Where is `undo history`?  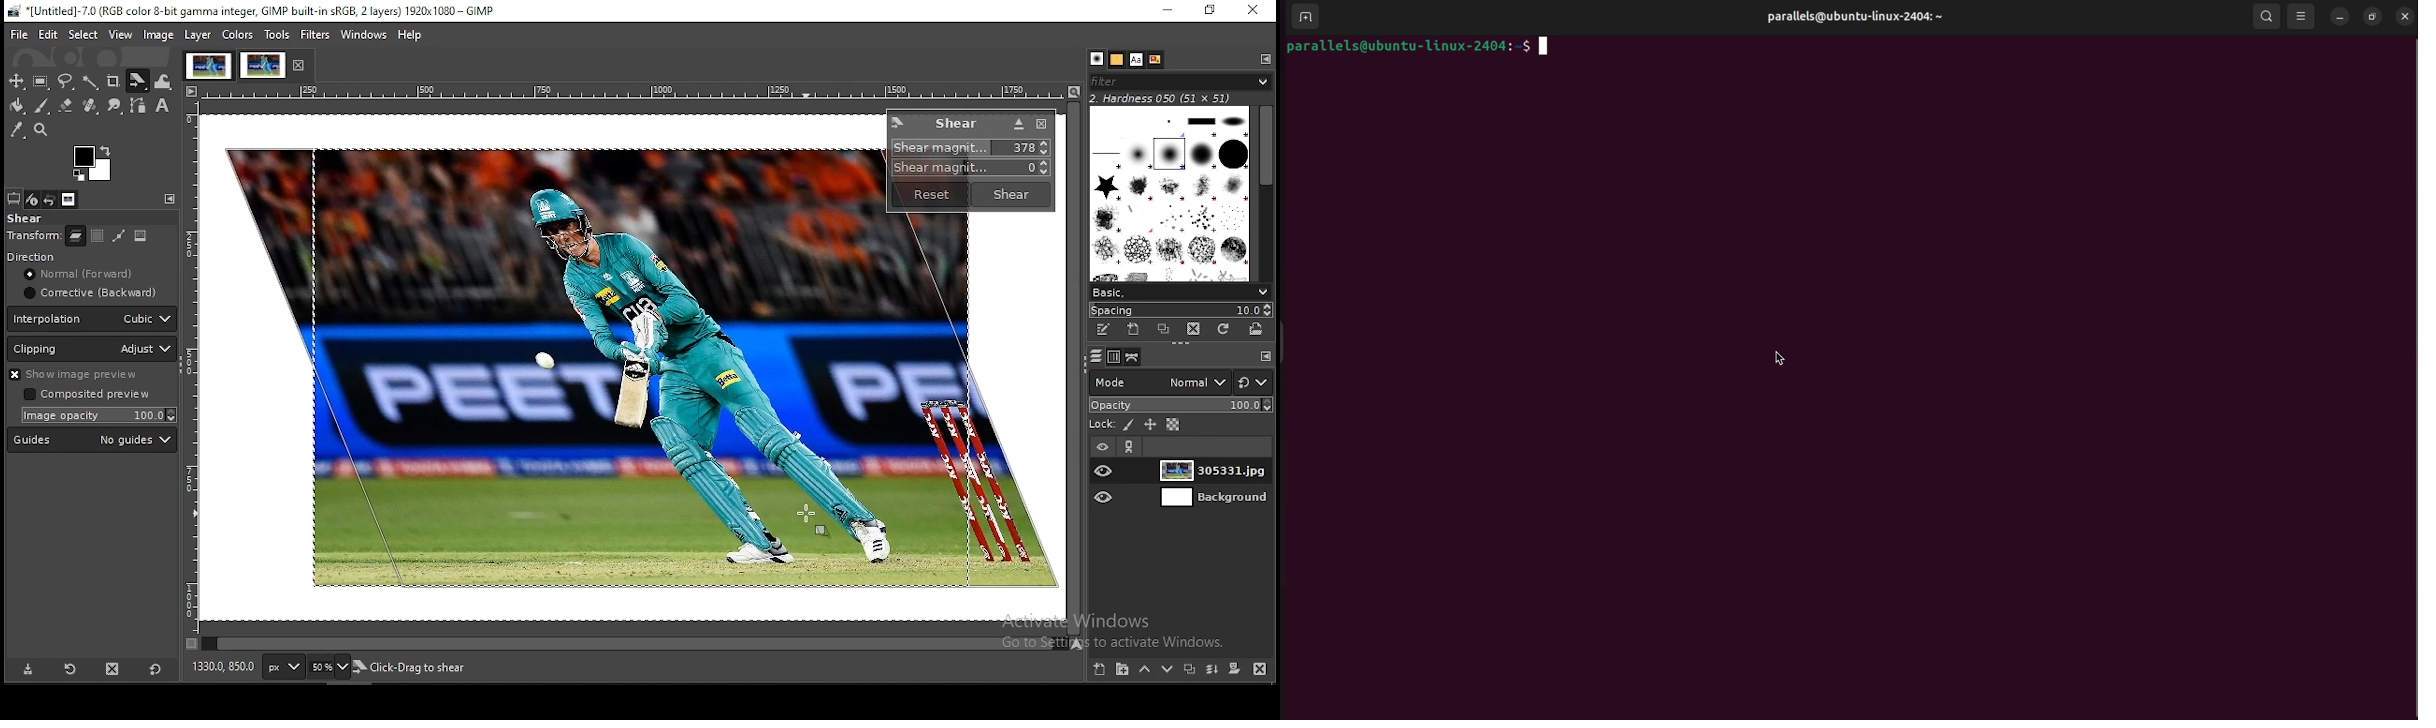
undo history is located at coordinates (52, 199).